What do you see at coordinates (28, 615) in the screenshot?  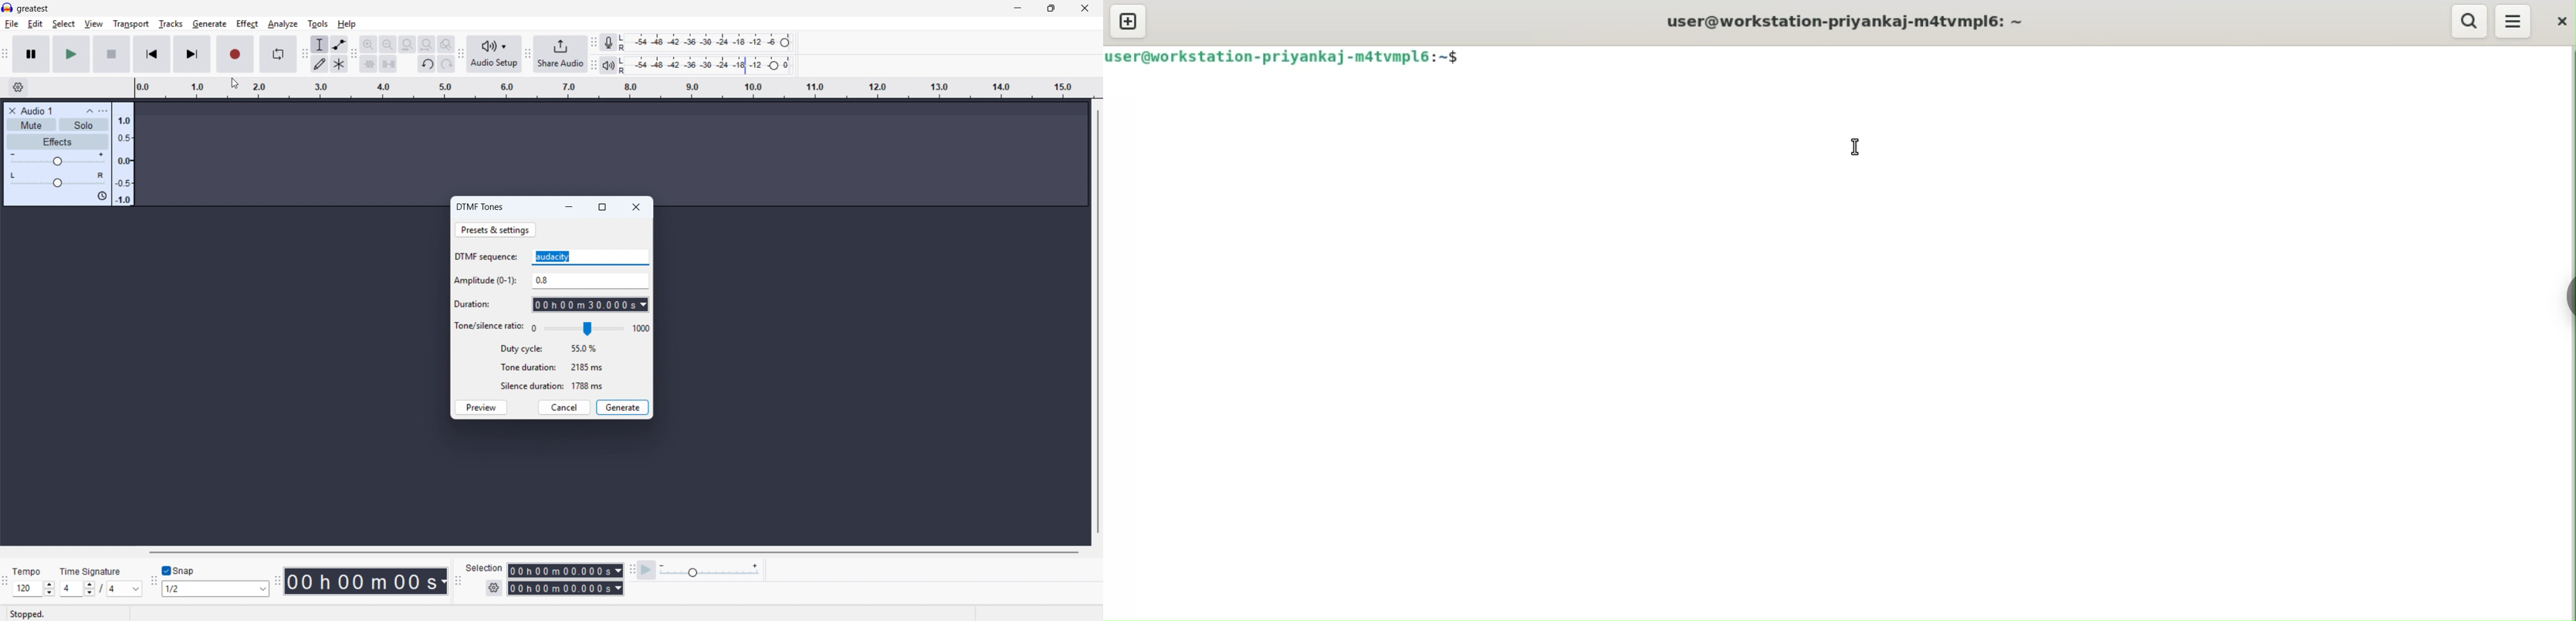 I see `stopped` at bounding box center [28, 615].